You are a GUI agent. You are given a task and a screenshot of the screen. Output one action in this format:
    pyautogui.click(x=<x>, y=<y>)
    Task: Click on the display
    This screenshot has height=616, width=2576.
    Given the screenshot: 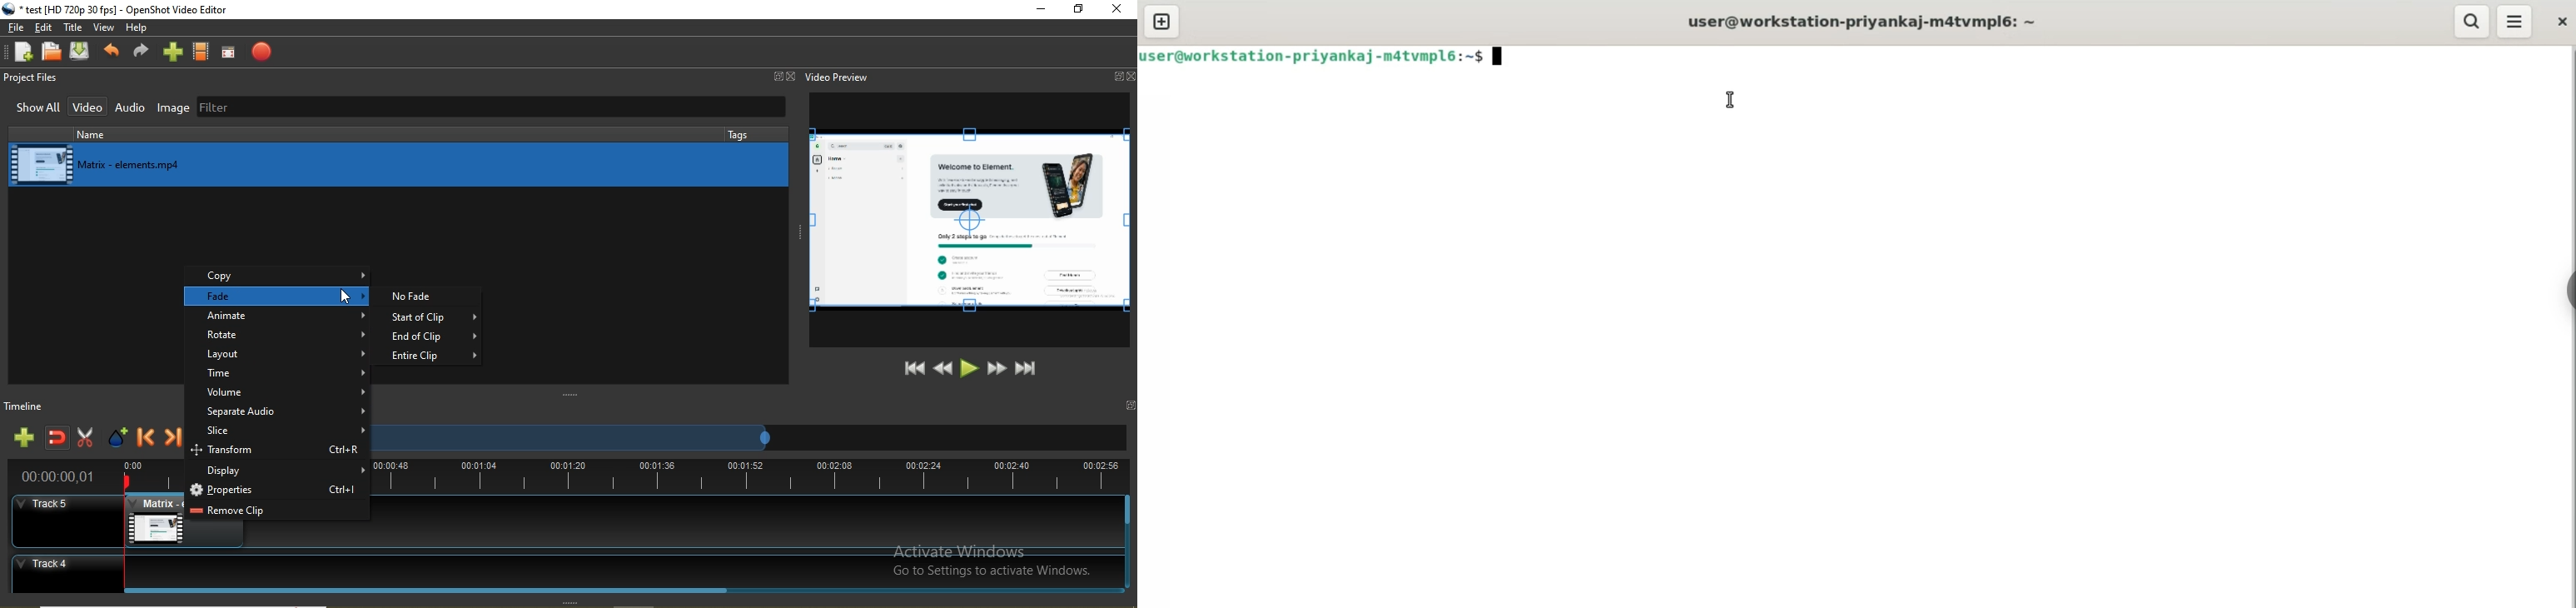 What is the action you would take?
    pyautogui.click(x=280, y=472)
    